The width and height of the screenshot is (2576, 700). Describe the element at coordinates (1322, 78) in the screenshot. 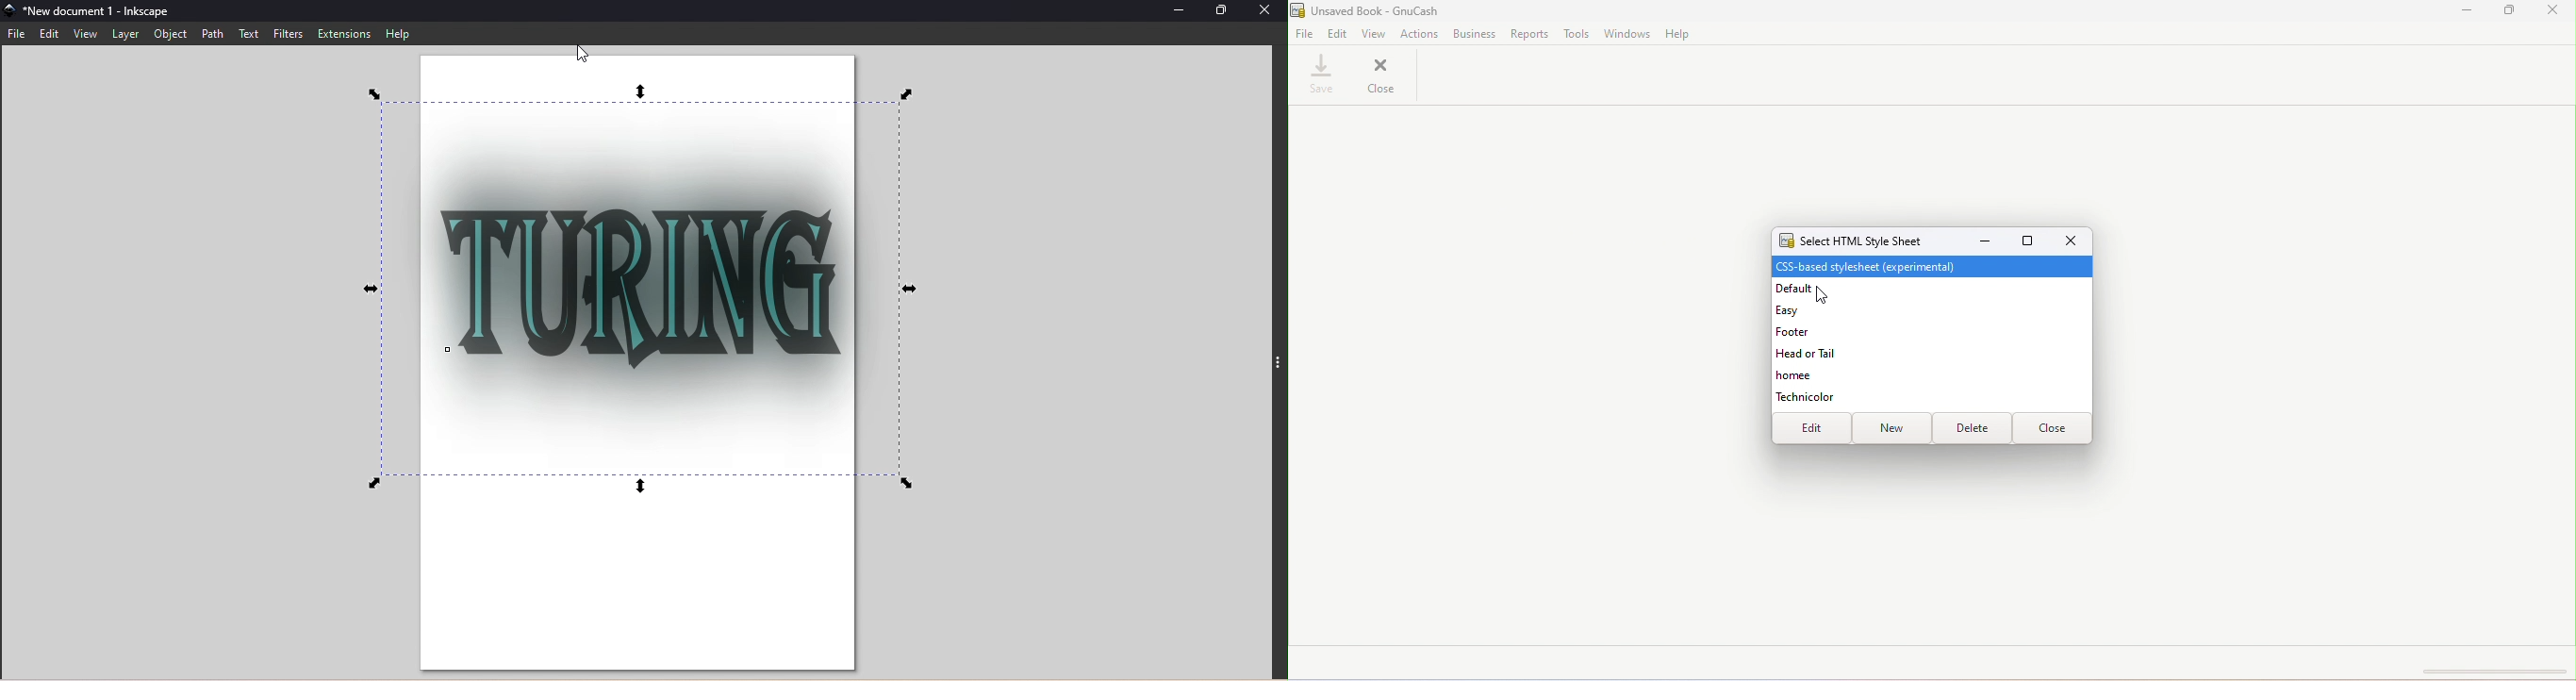

I see `save` at that location.